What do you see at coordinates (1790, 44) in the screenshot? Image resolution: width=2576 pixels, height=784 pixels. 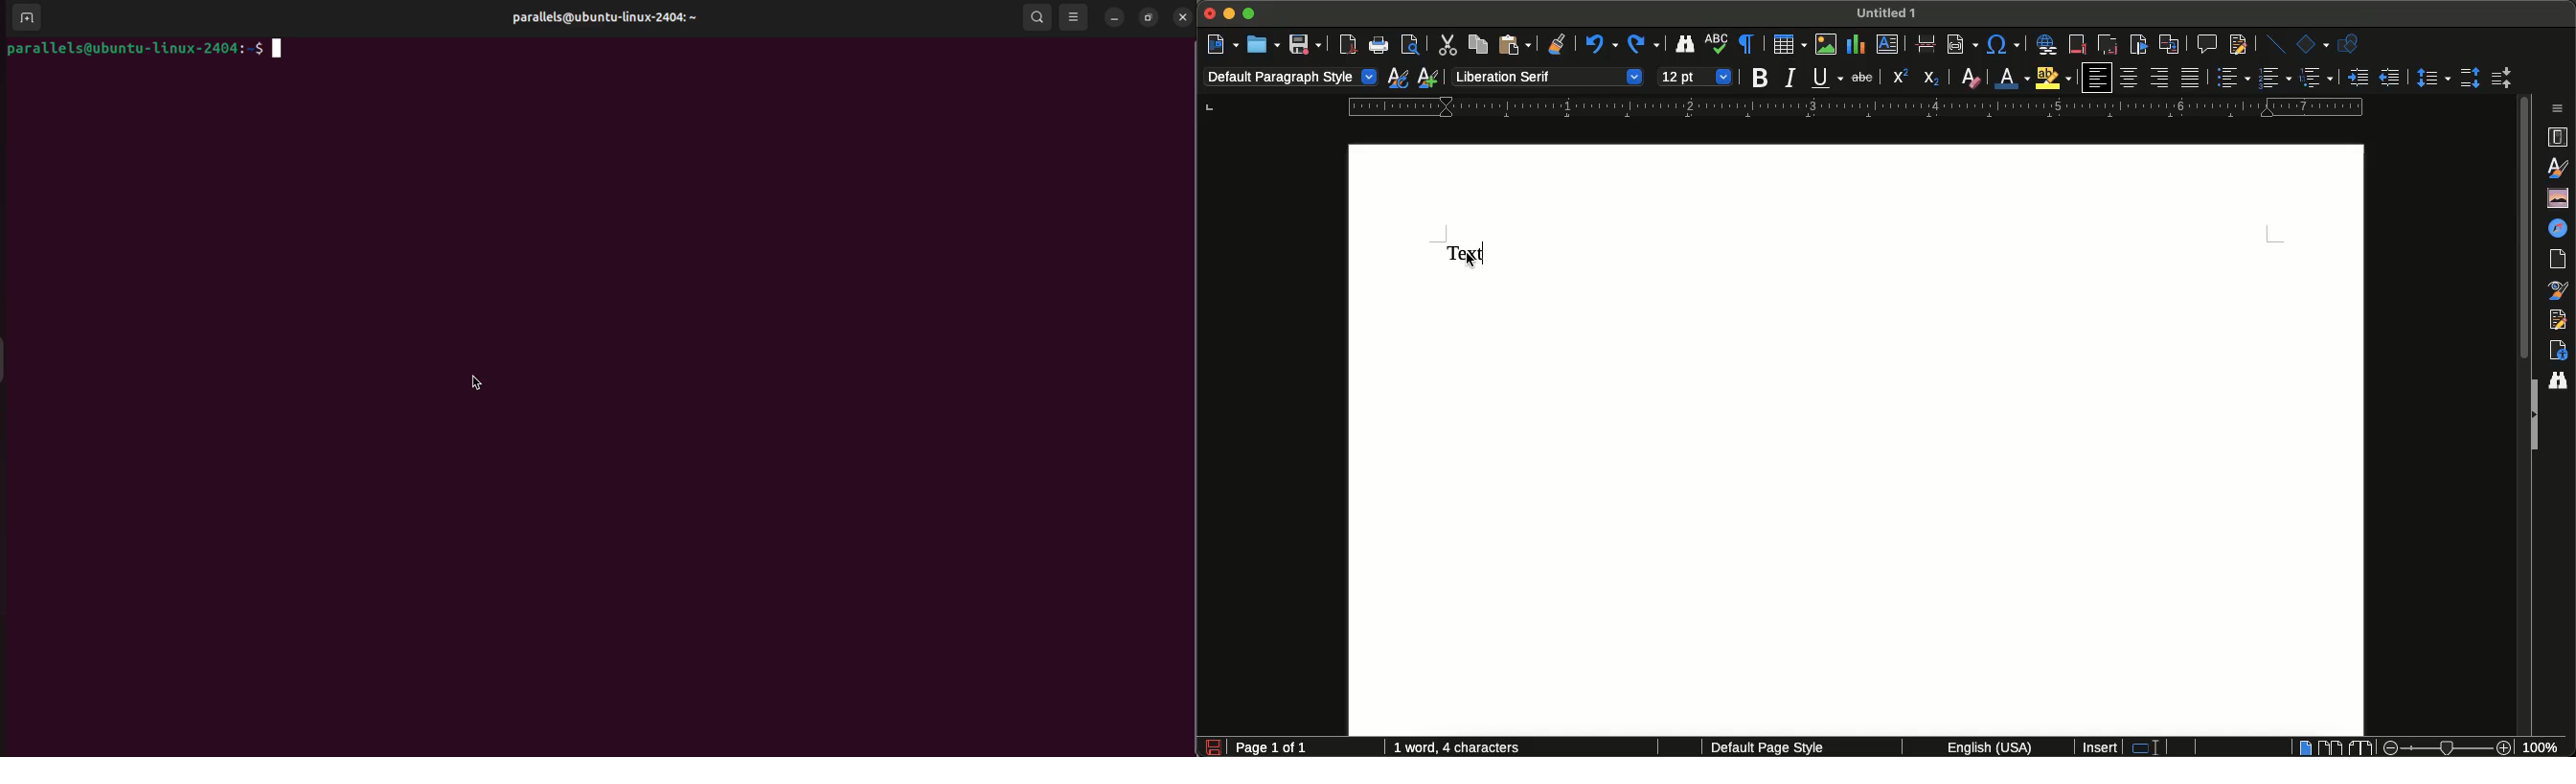 I see `Insert table` at bounding box center [1790, 44].